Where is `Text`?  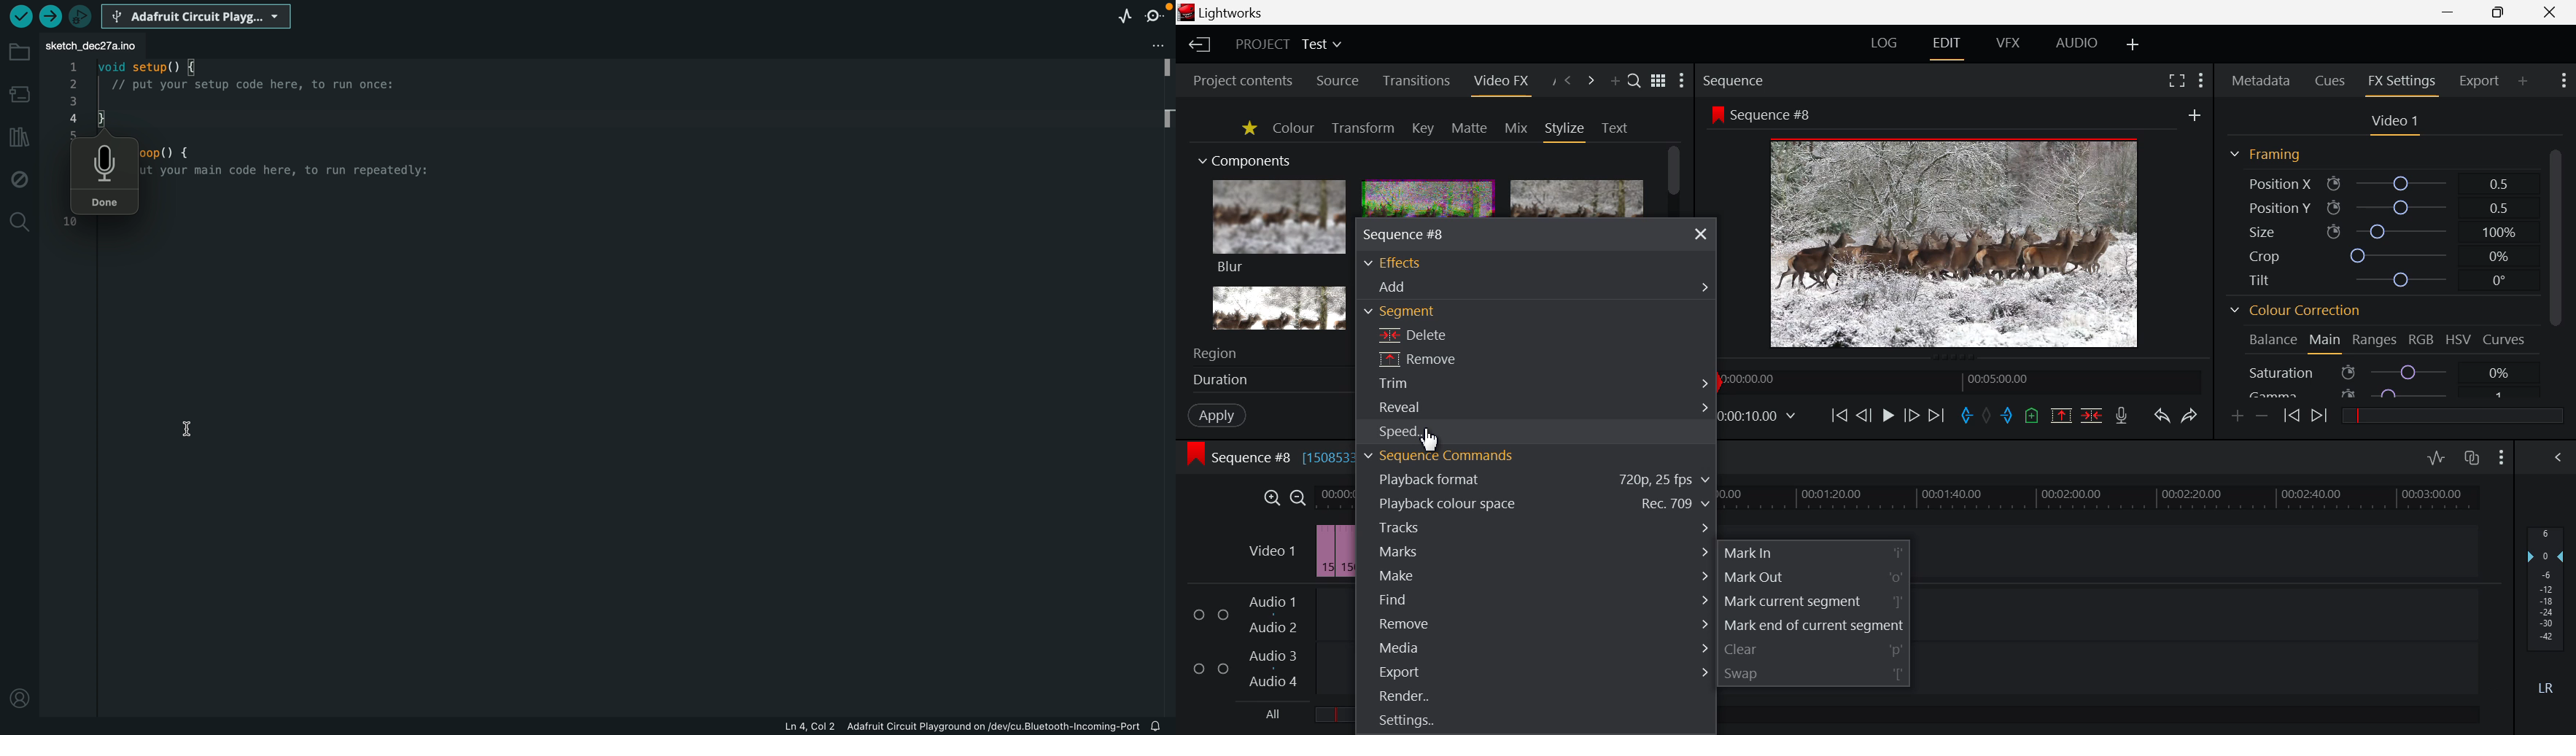
Text is located at coordinates (1615, 128).